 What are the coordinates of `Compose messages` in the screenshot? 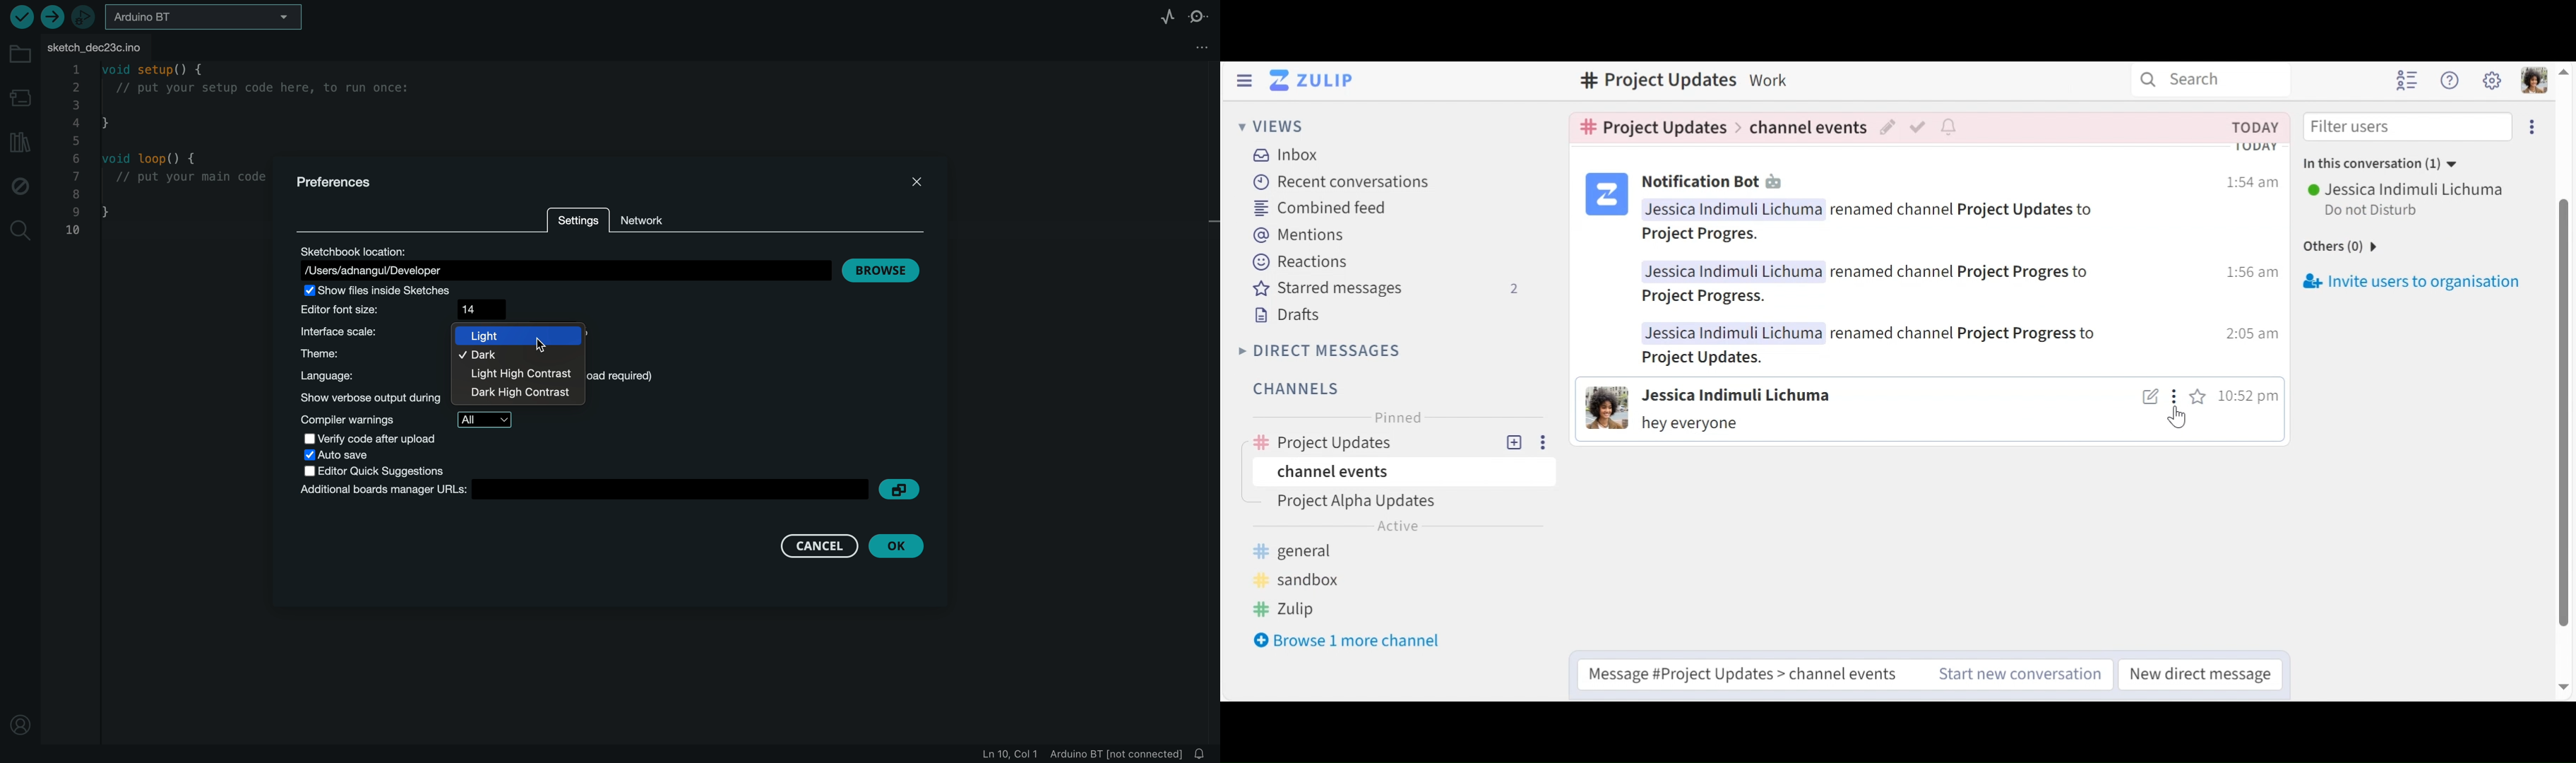 It's located at (1744, 671).